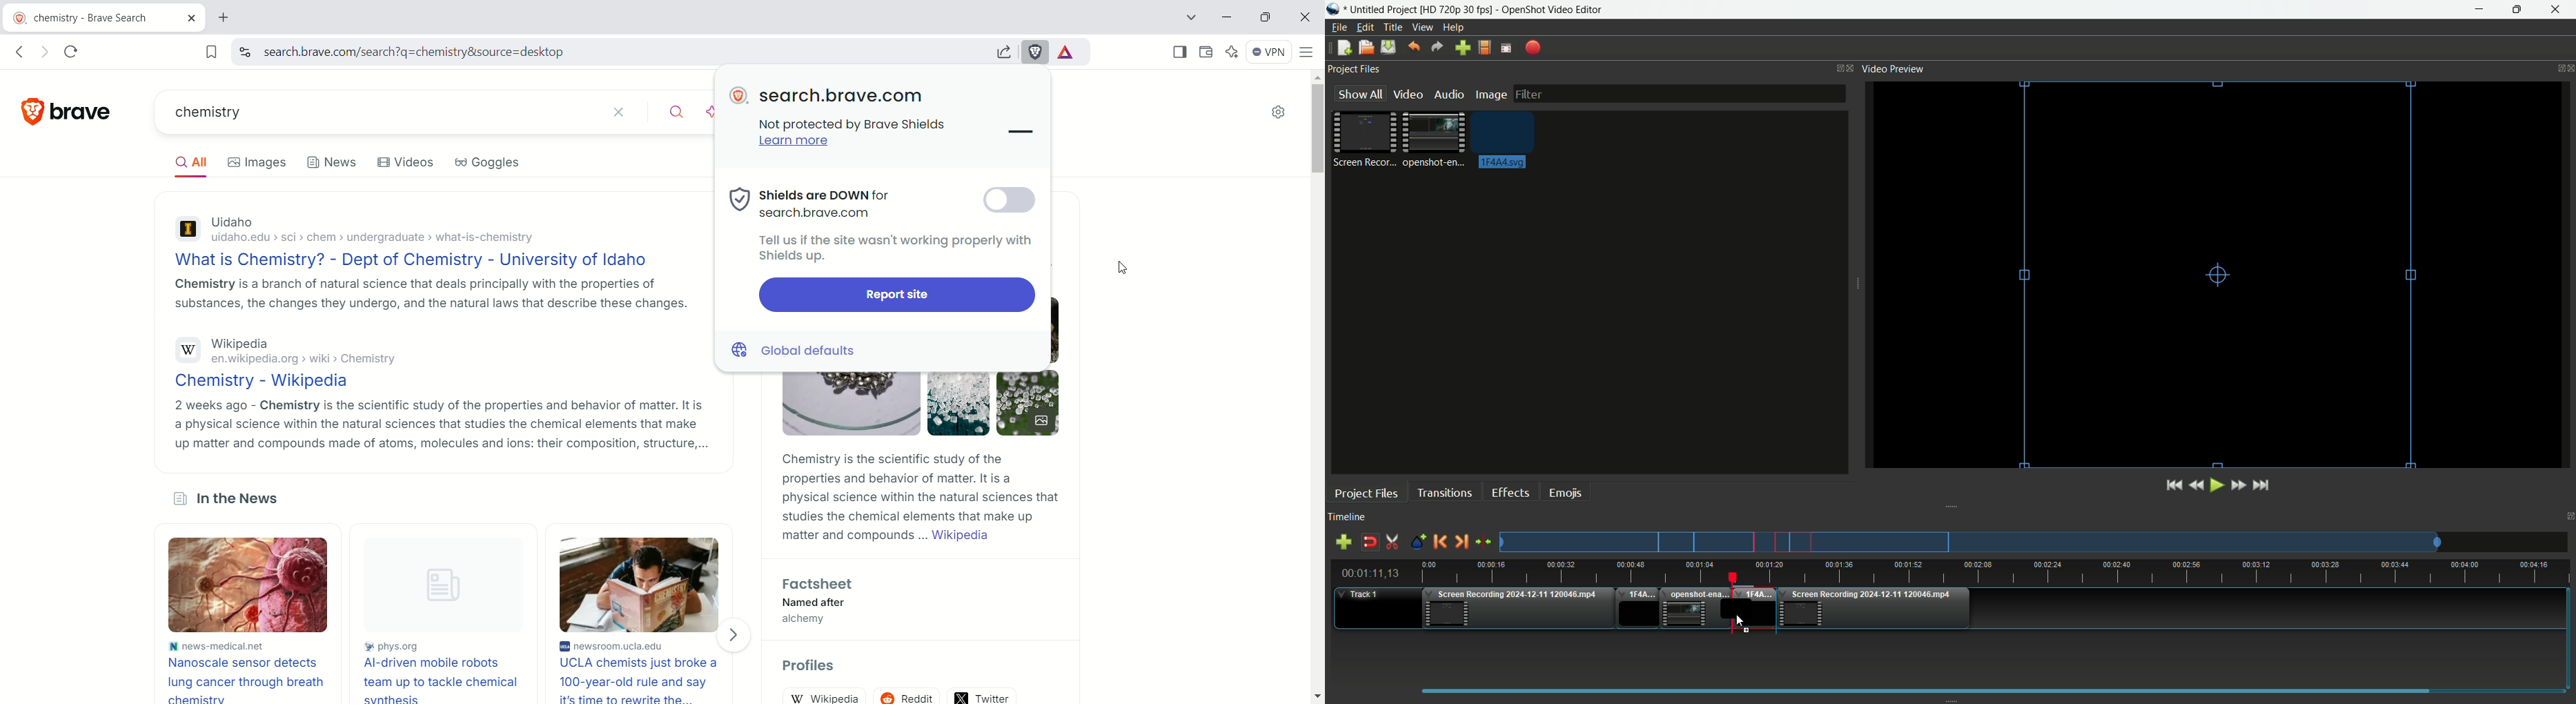 The width and height of the screenshot is (2576, 728). I want to click on View menu, so click(1421, 28).